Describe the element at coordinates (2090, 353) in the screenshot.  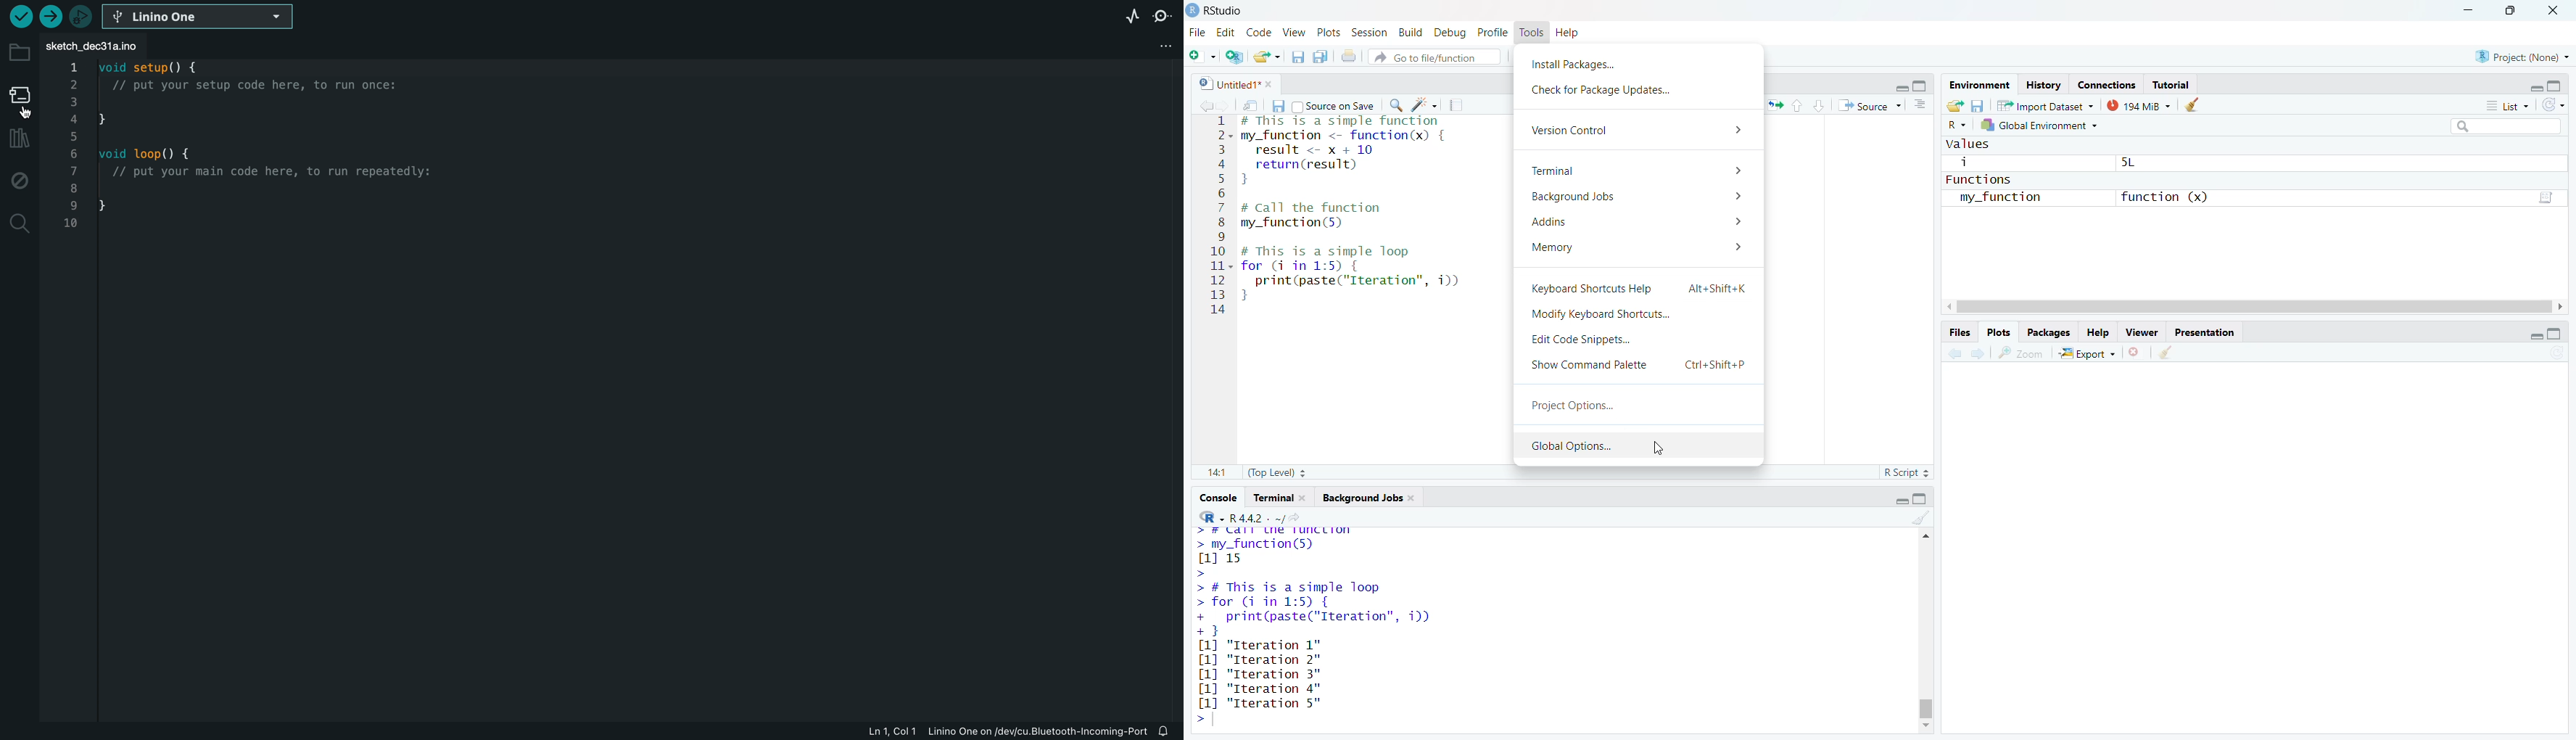
I see `export` at that location.